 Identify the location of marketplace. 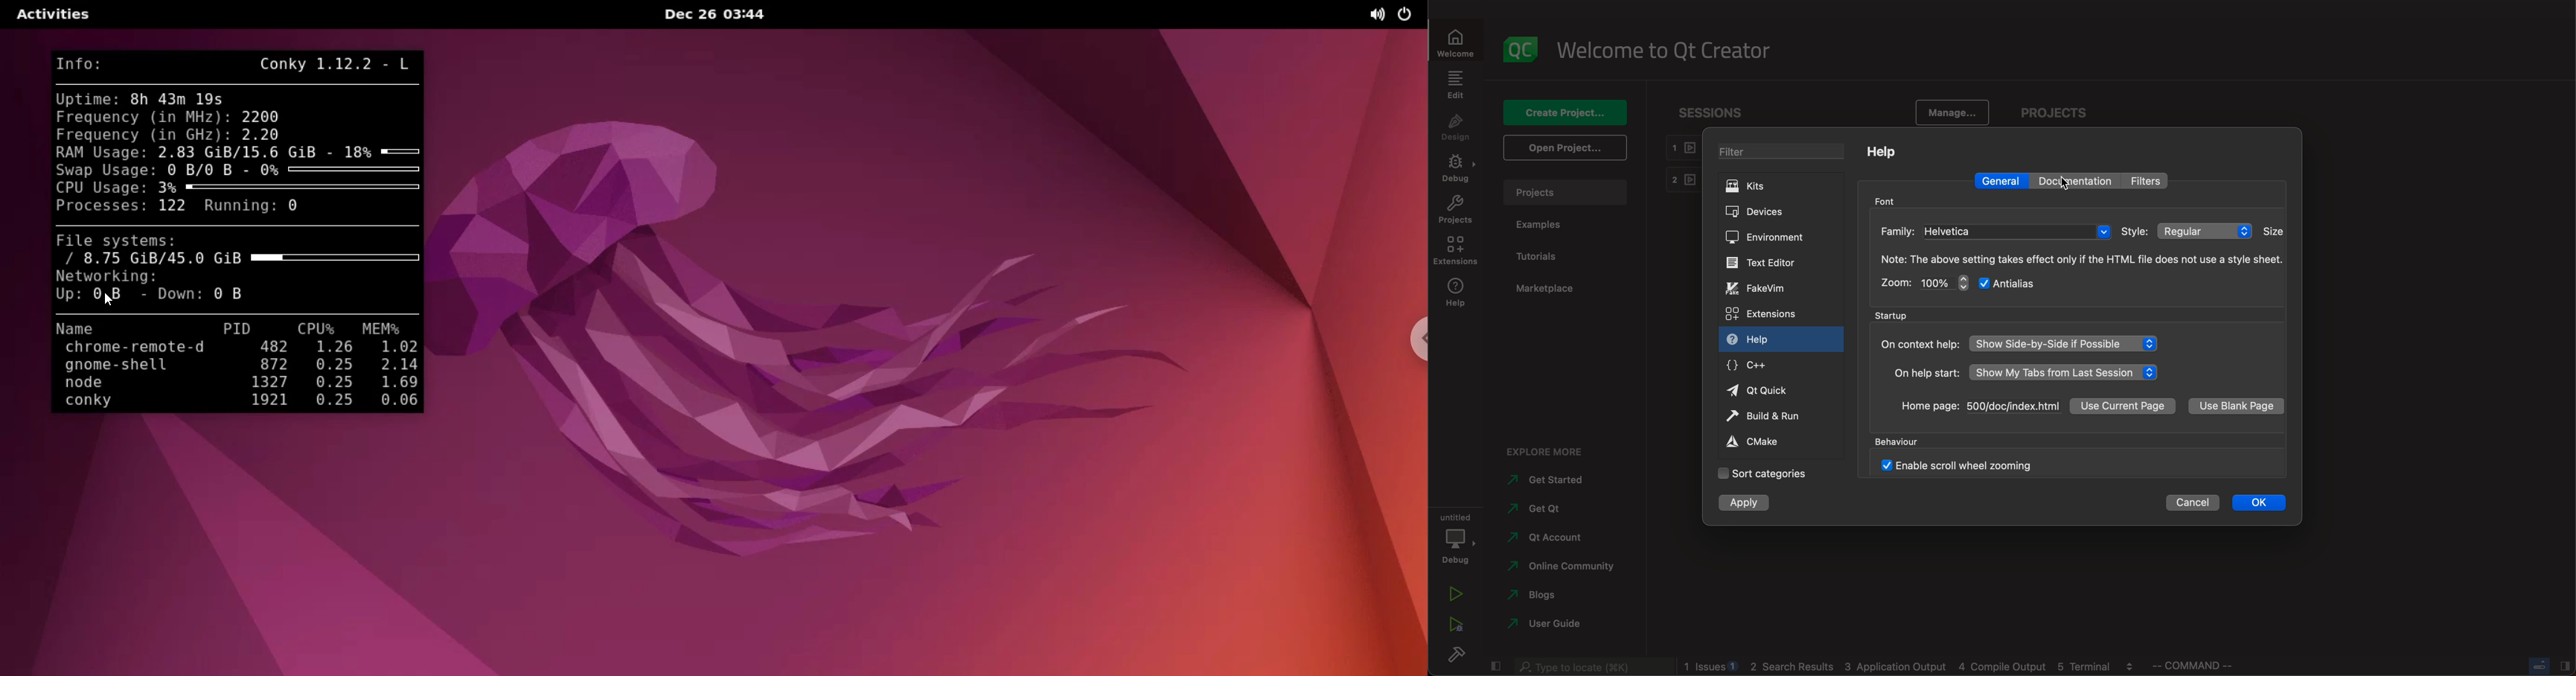
(1545, 289).